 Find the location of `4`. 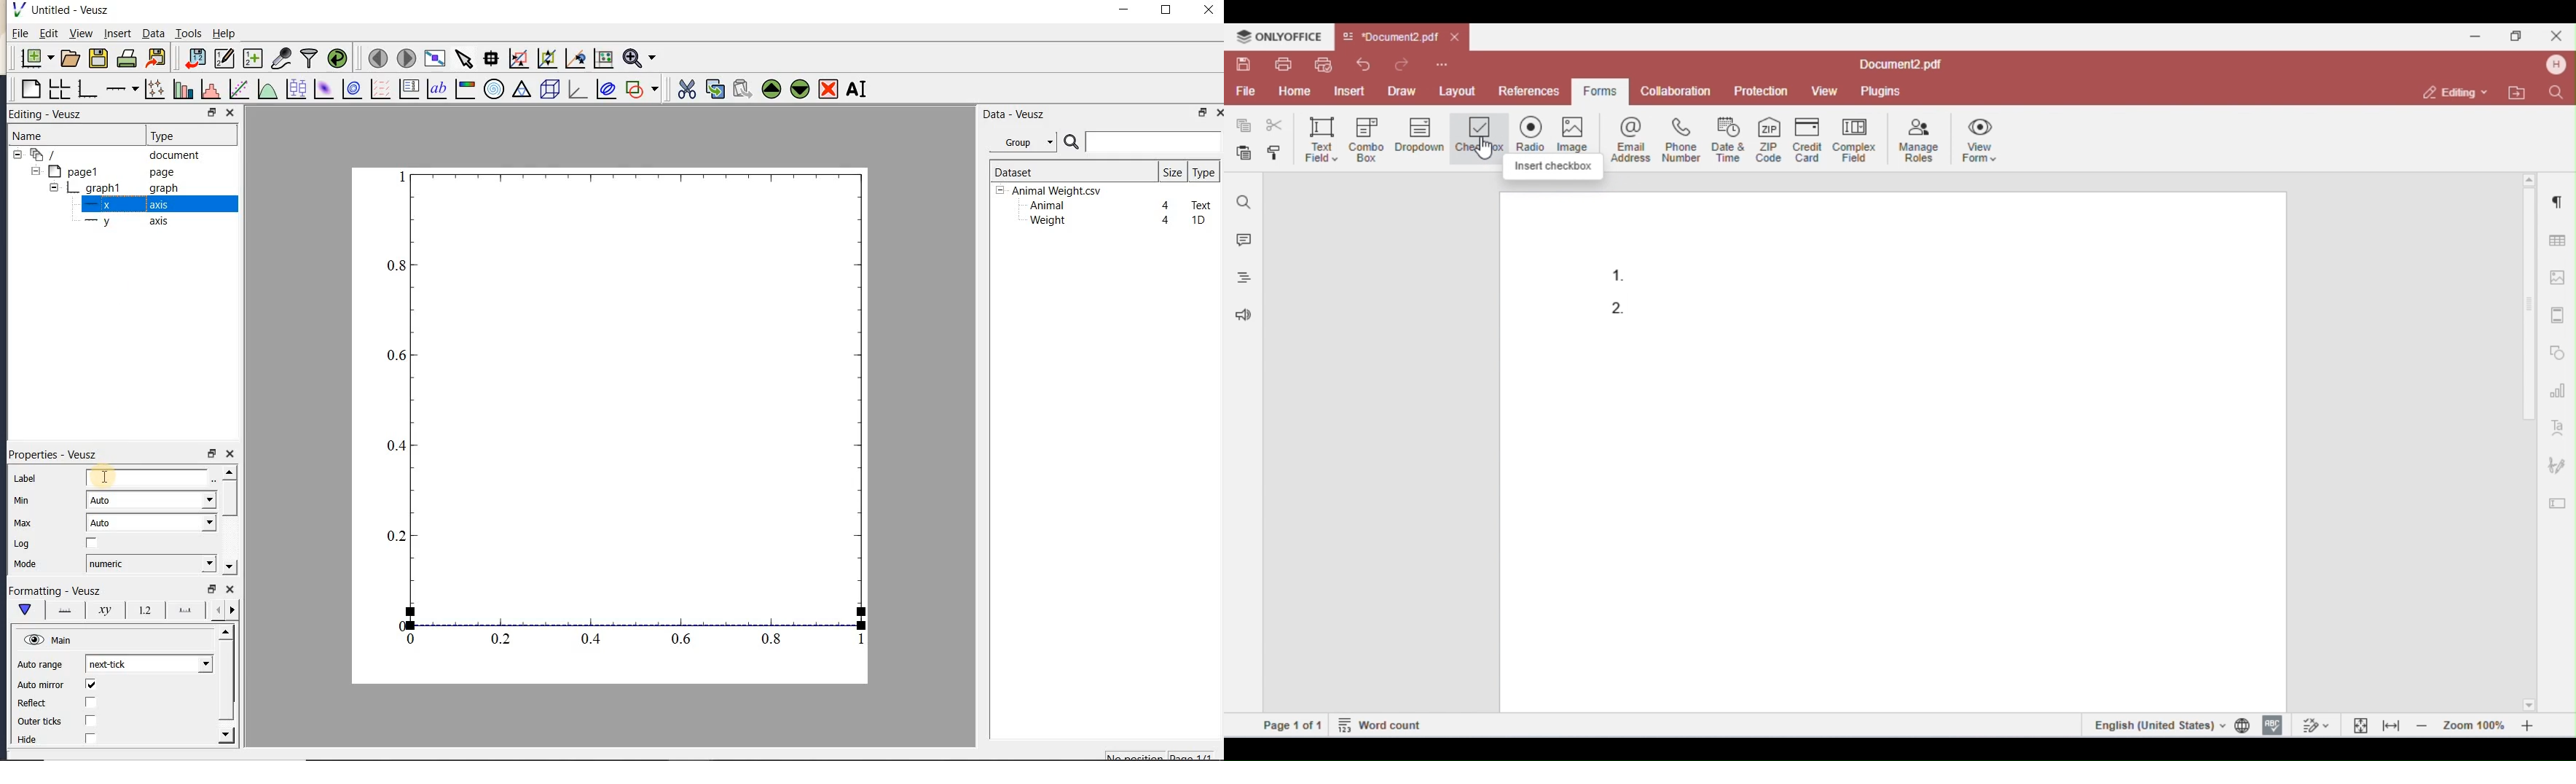

4 is located at coordinates (1166, 221).